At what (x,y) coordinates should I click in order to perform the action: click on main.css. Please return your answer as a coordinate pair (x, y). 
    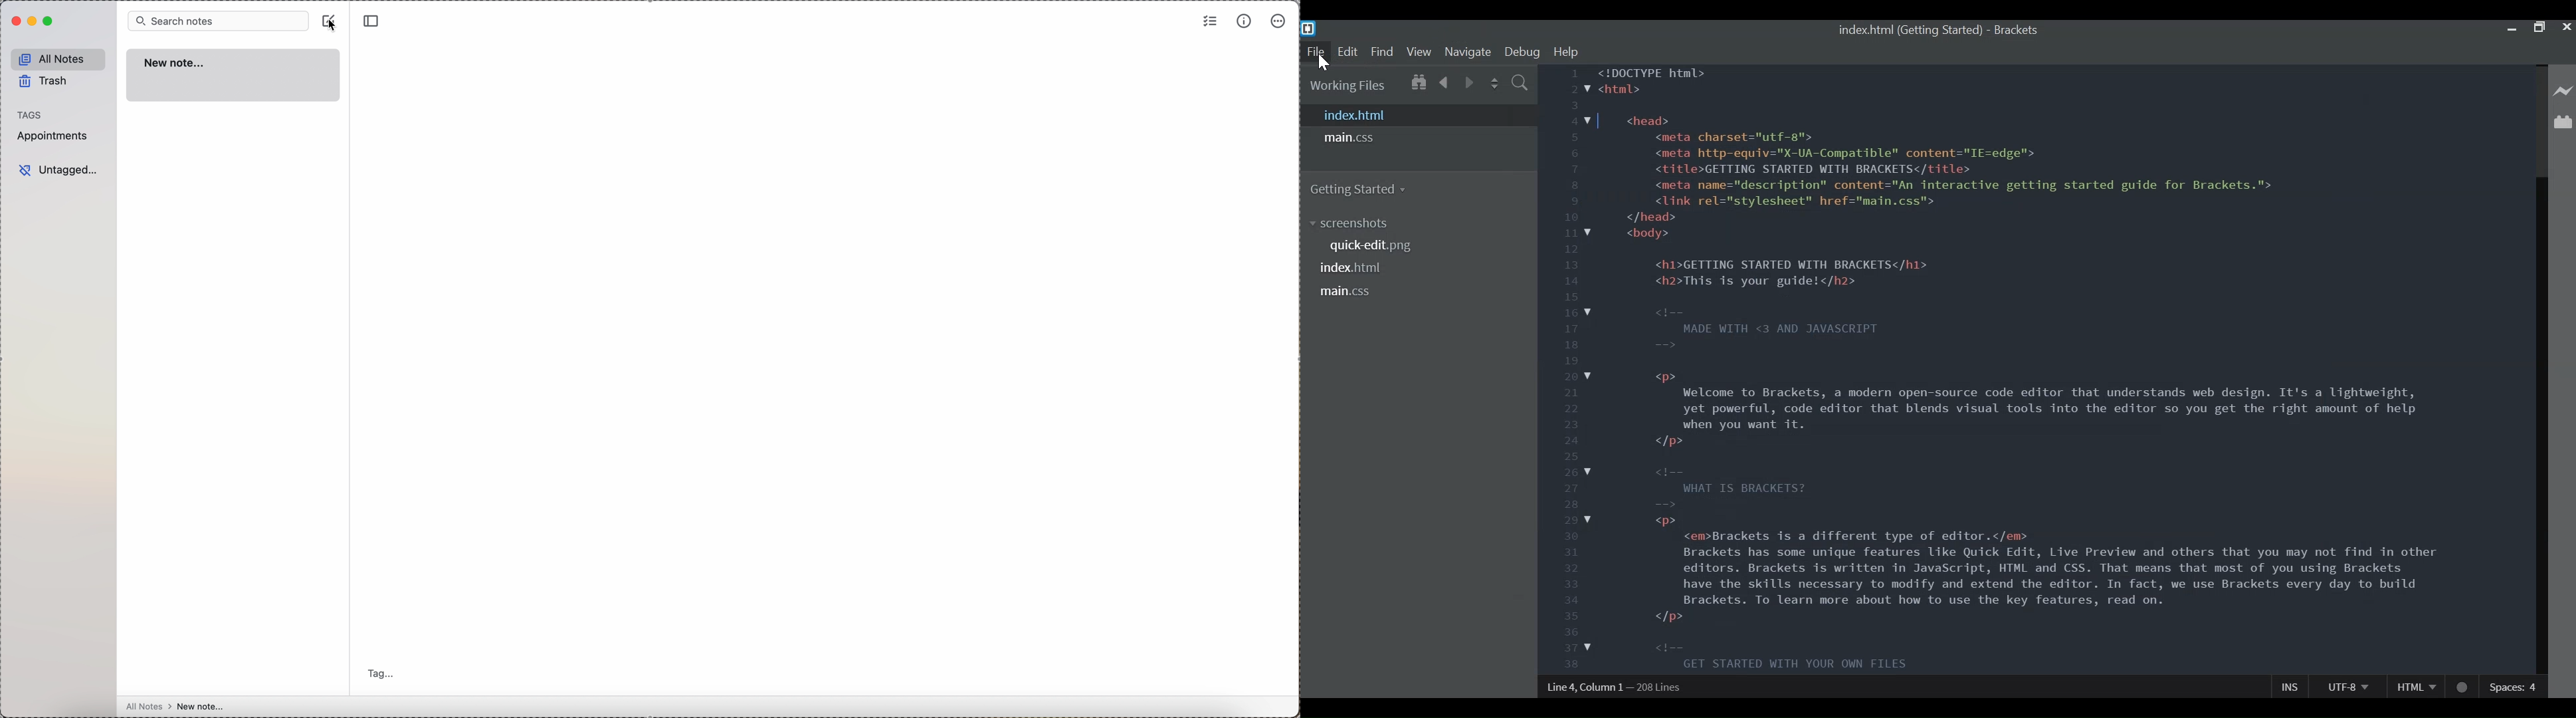
    Looking at the image, I should click on (1353, 138).